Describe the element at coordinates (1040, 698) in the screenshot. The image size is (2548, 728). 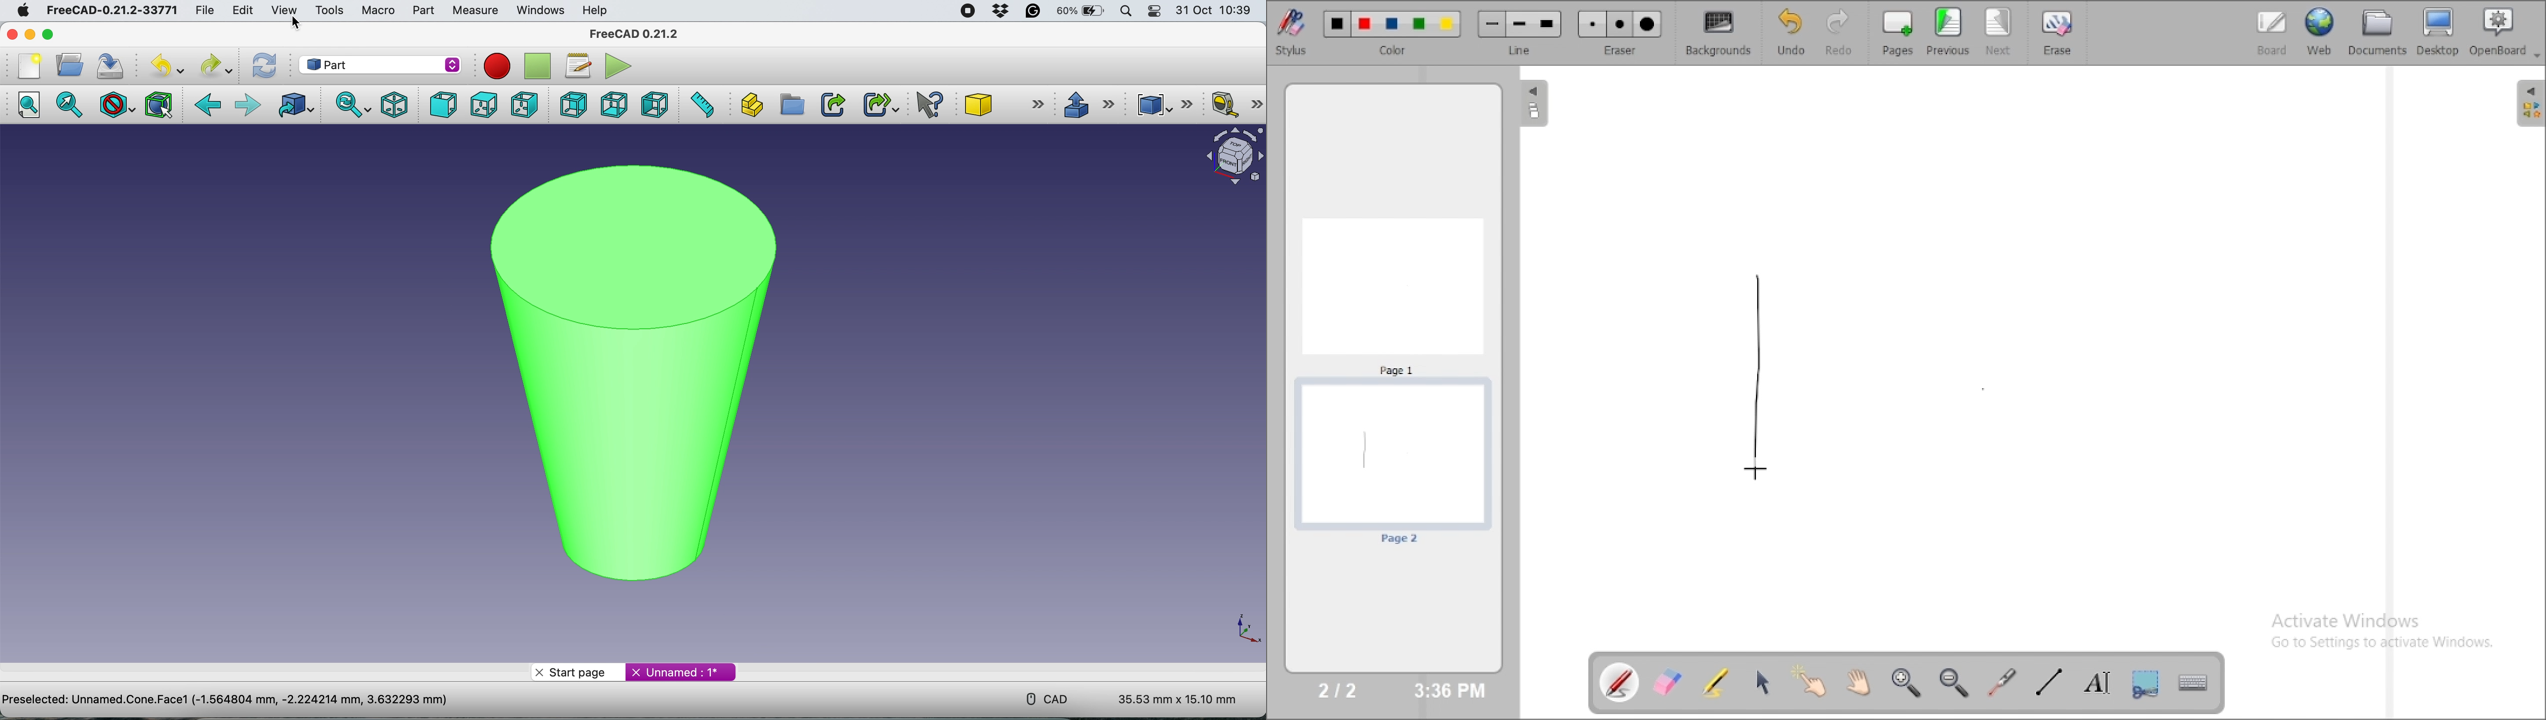
I see `cad` at that location.